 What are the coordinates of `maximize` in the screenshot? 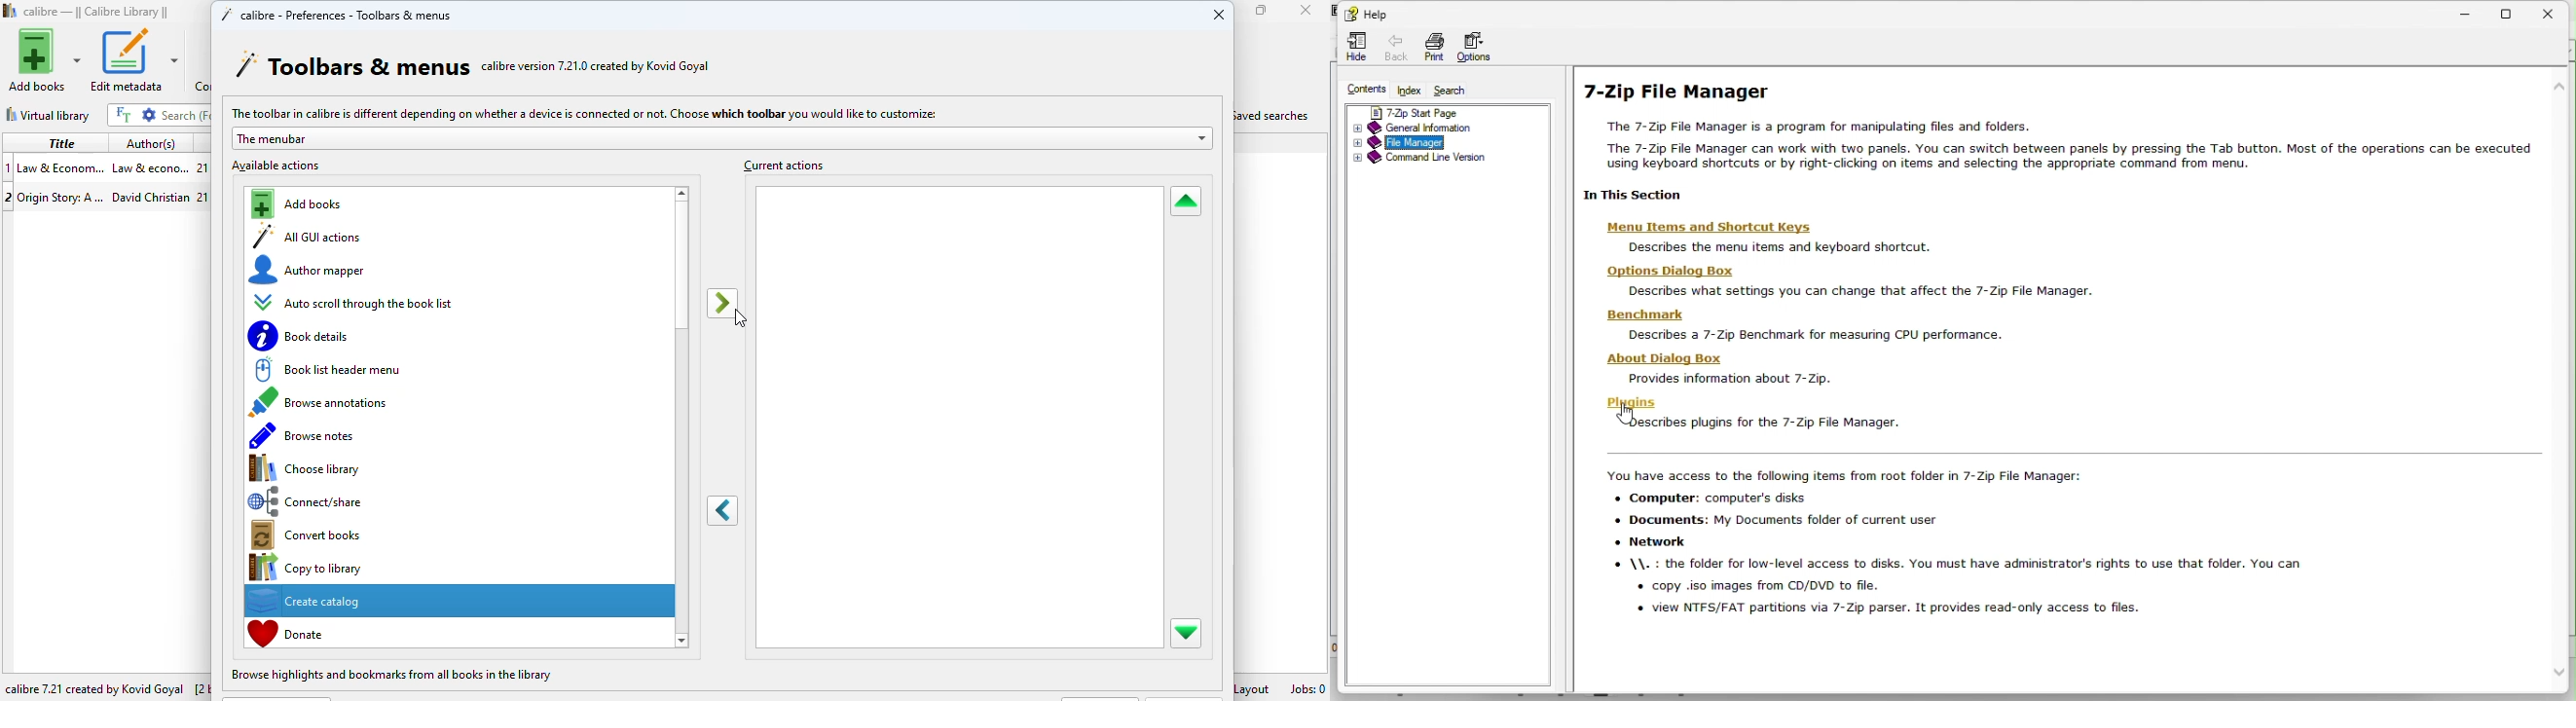 It's located at (1262, 10).